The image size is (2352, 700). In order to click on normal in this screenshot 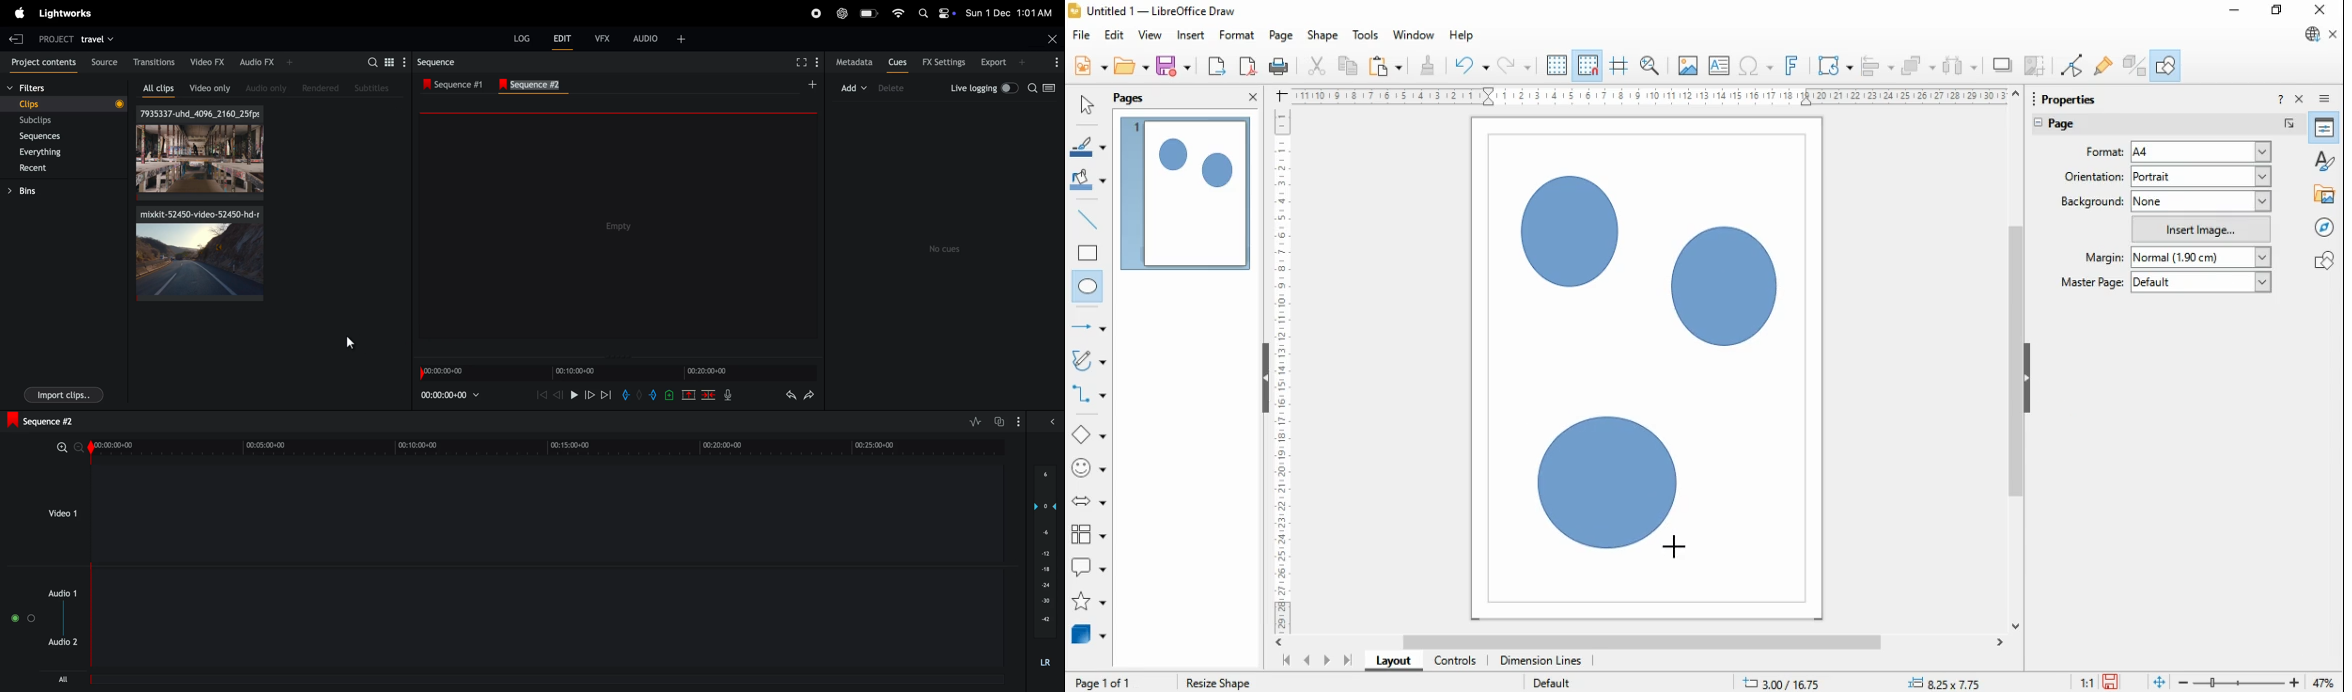, I will do `click(2201, 258)`.